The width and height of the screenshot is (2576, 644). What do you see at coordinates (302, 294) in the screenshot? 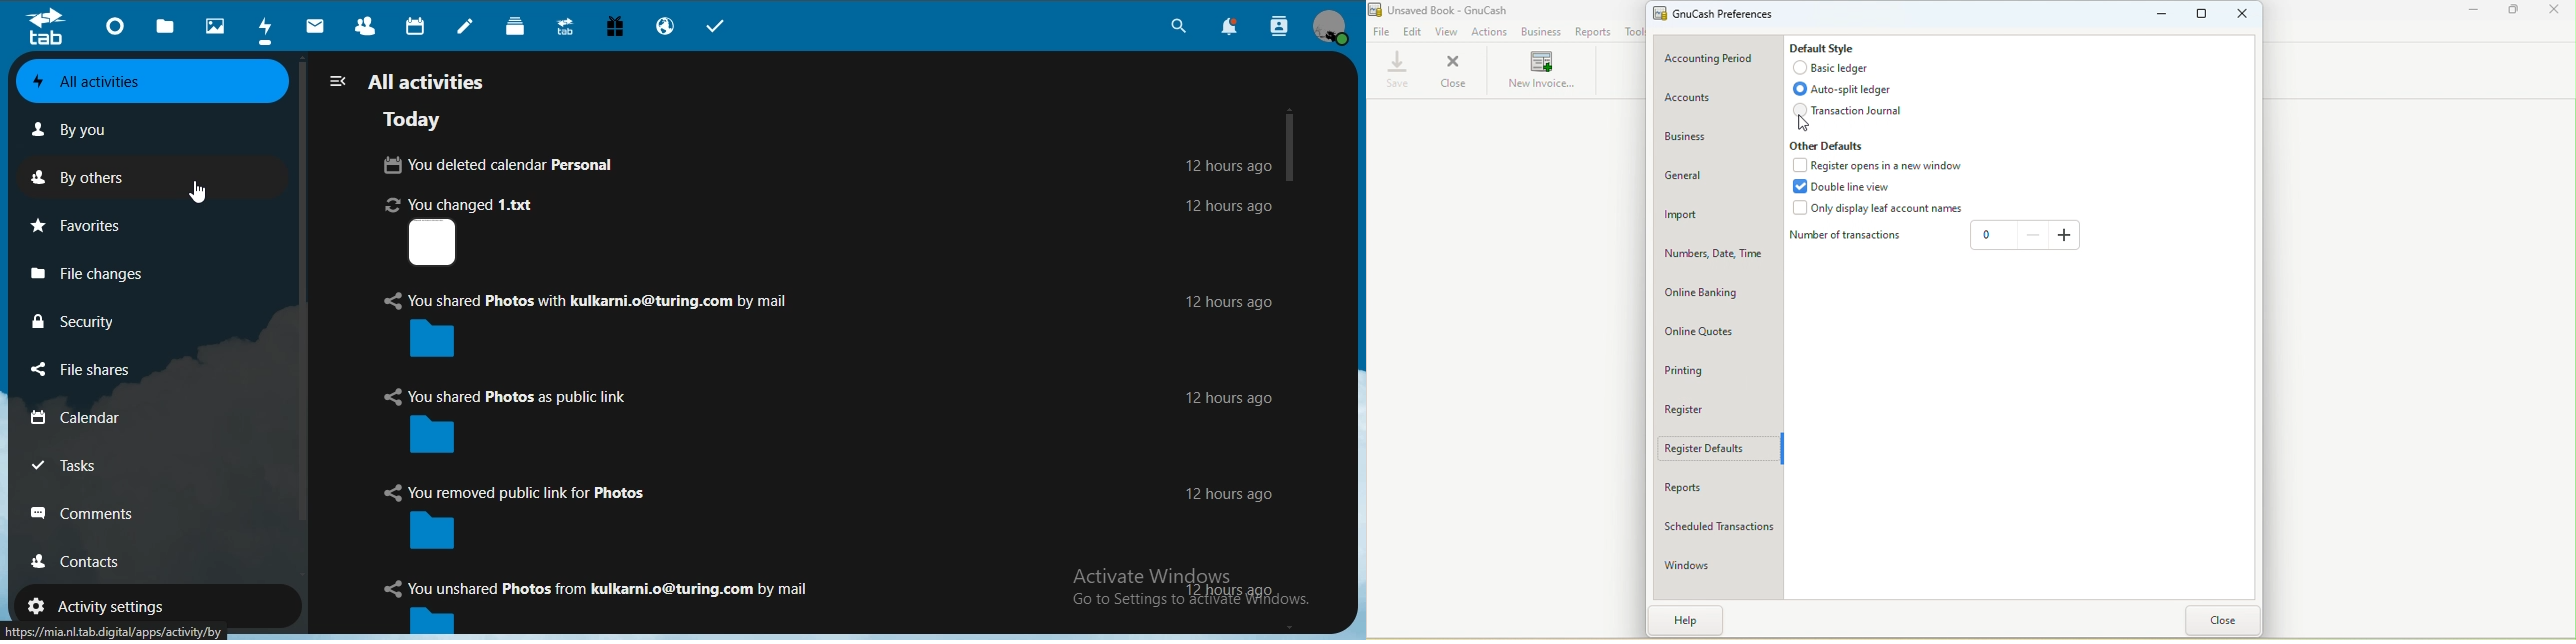
I see `scroll bar` at bounding box center [302, 294].